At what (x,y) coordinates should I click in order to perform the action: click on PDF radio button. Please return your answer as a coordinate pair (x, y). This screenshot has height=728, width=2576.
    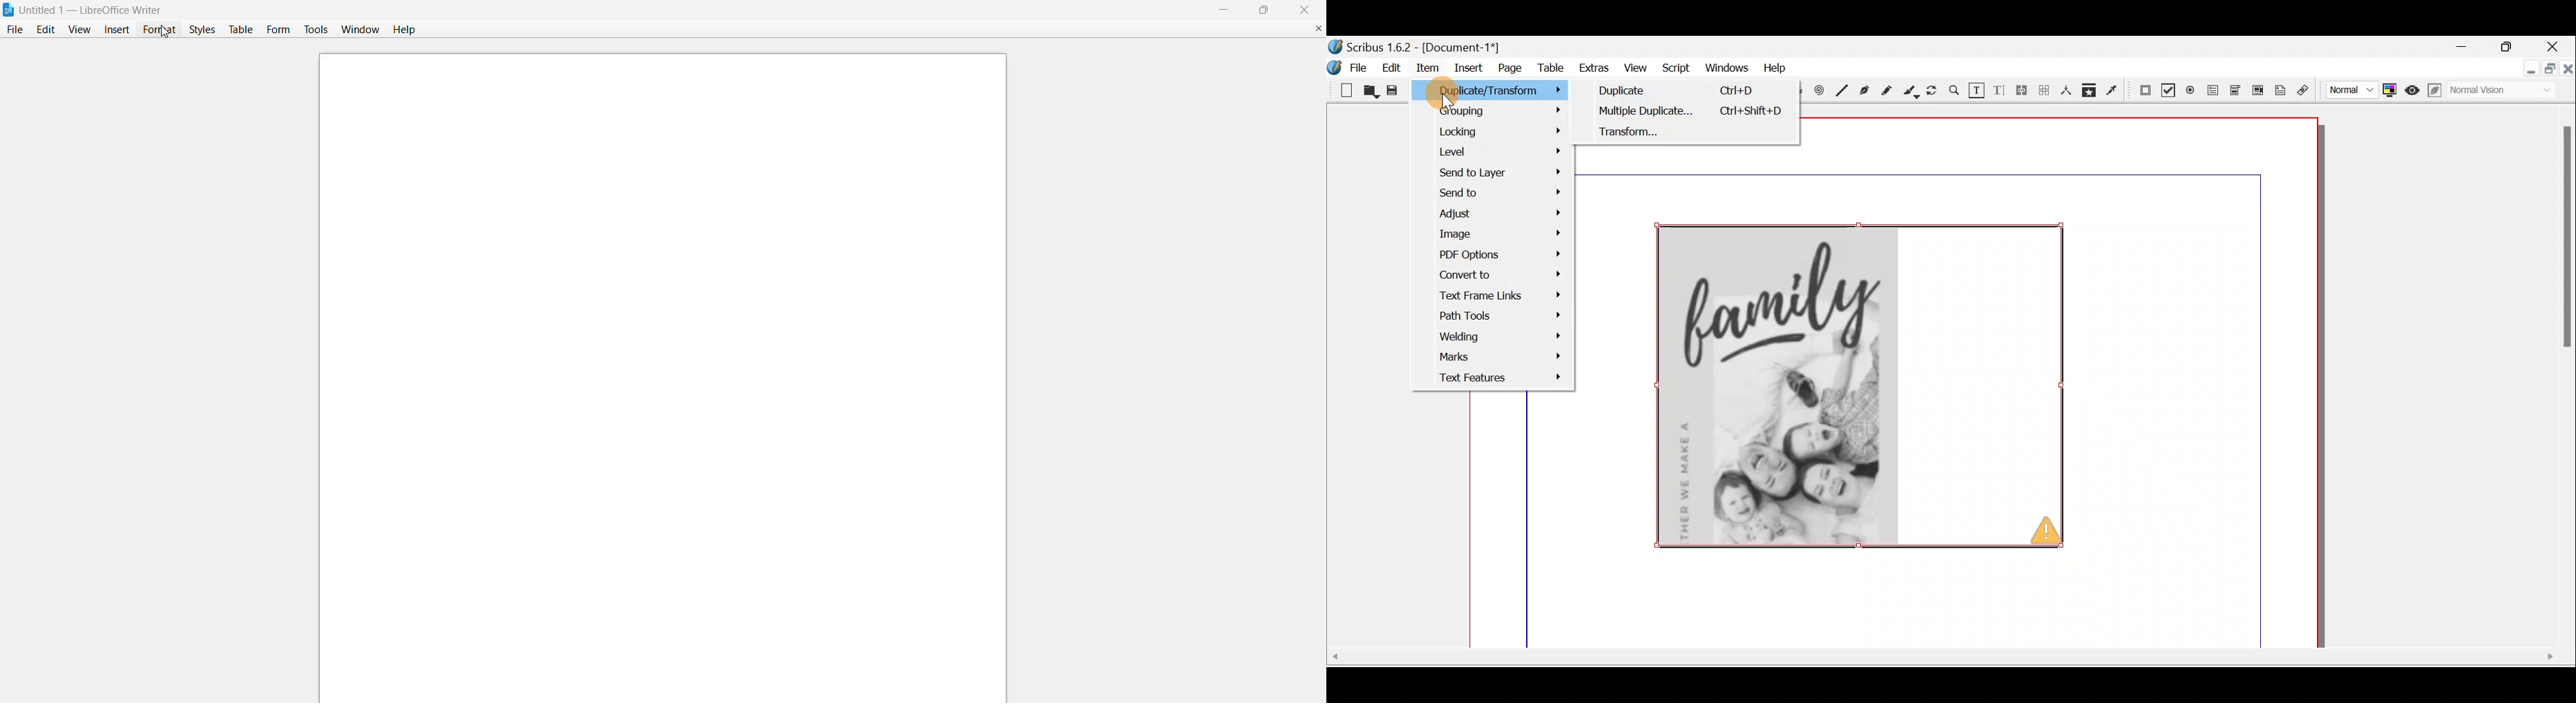
    Looking at the image, I should click on (2190, 89).